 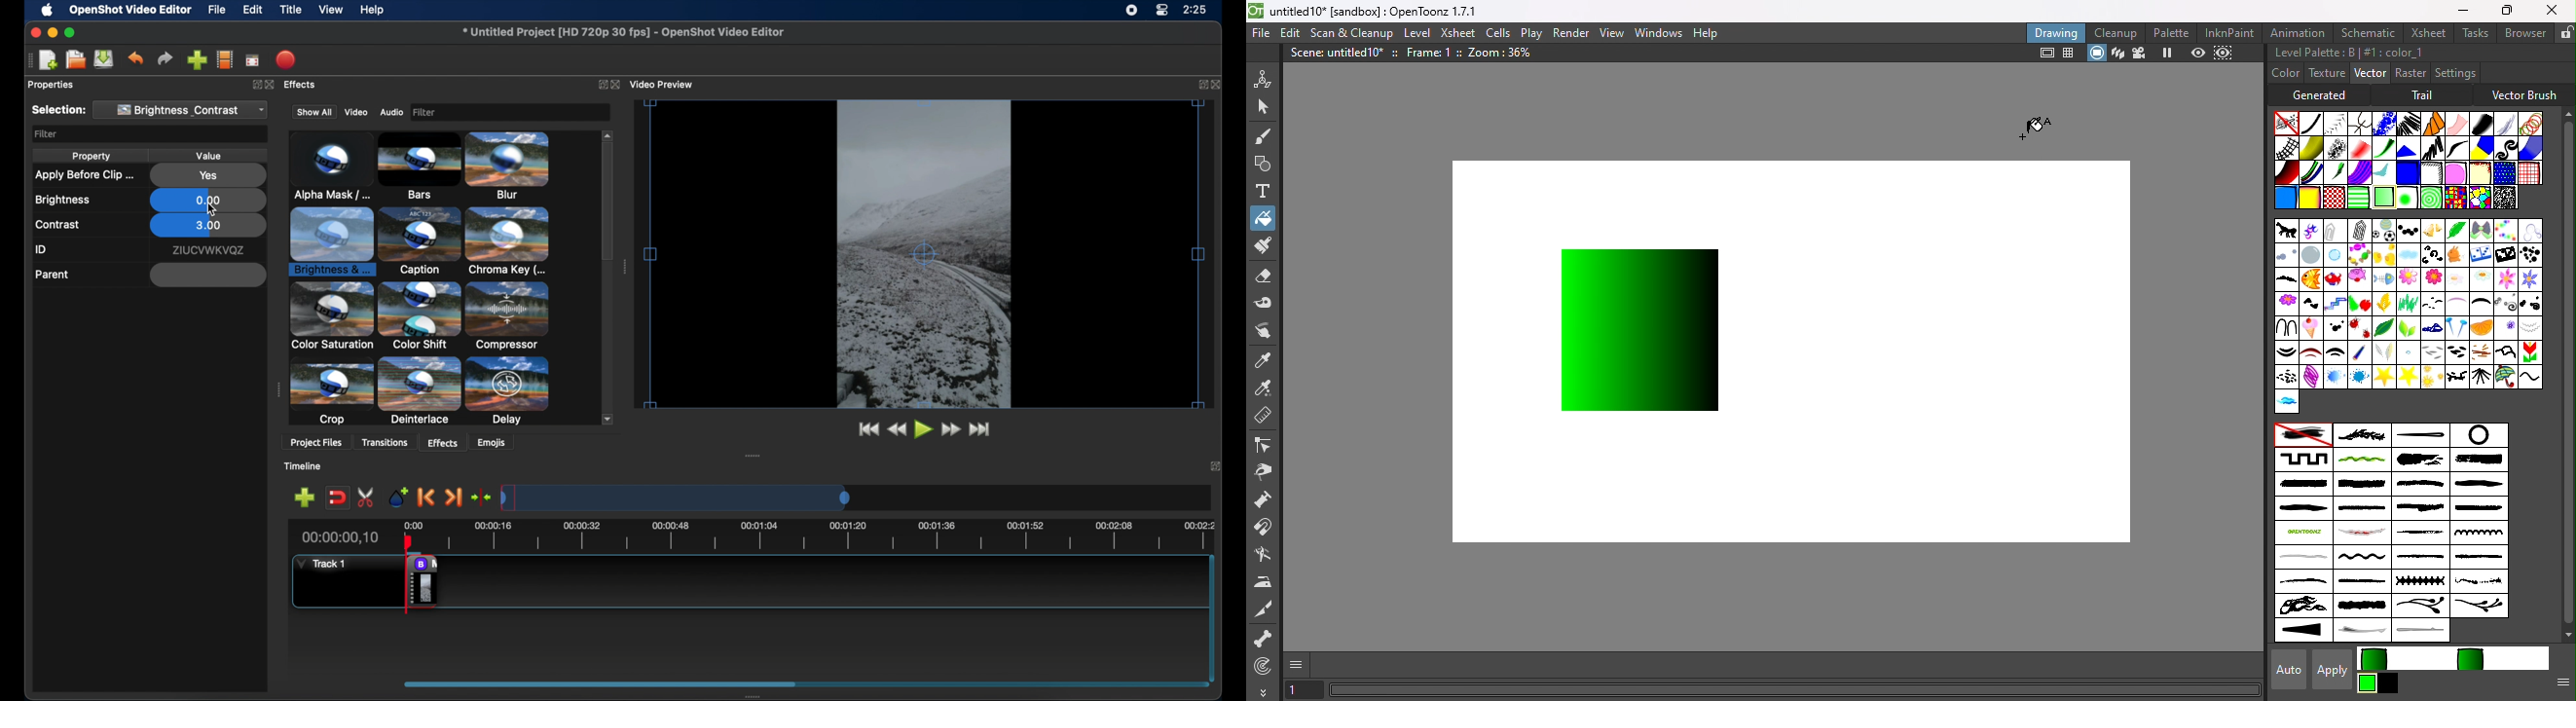 What do you see at coordinates (2463, 10) in the screenshot?
I see `Minimize` at bounding box center [2463, 10].